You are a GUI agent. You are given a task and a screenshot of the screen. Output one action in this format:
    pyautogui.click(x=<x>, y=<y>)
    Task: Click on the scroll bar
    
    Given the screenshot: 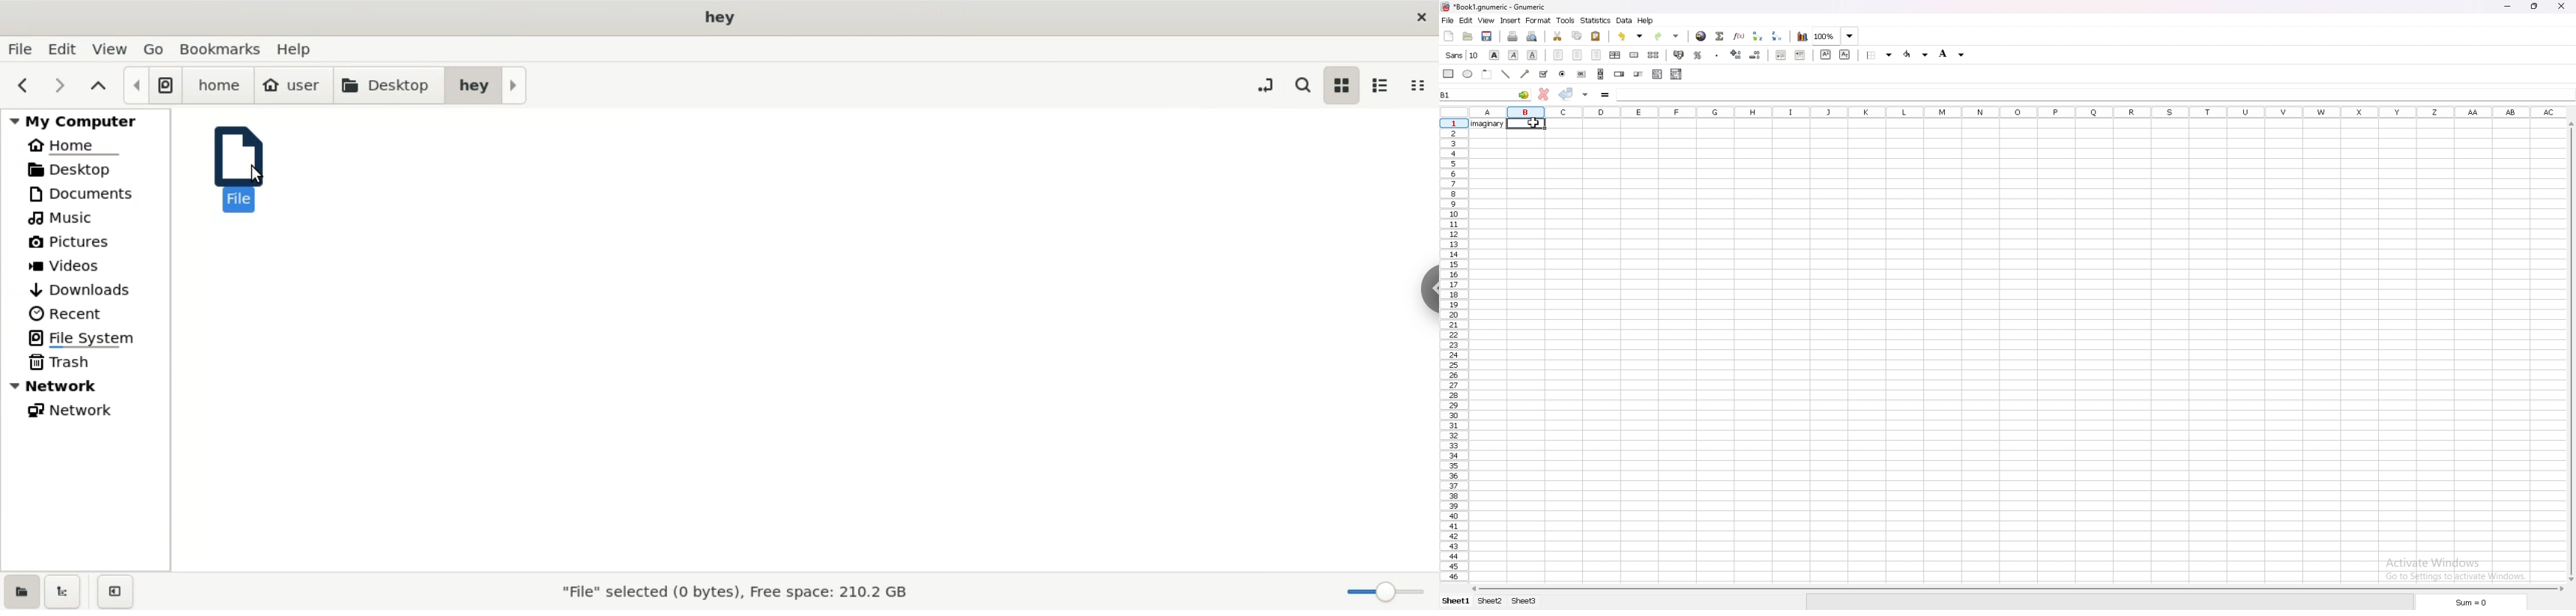 What is the action you would take?
    pyautogui.click(x=2570, y=350)
    